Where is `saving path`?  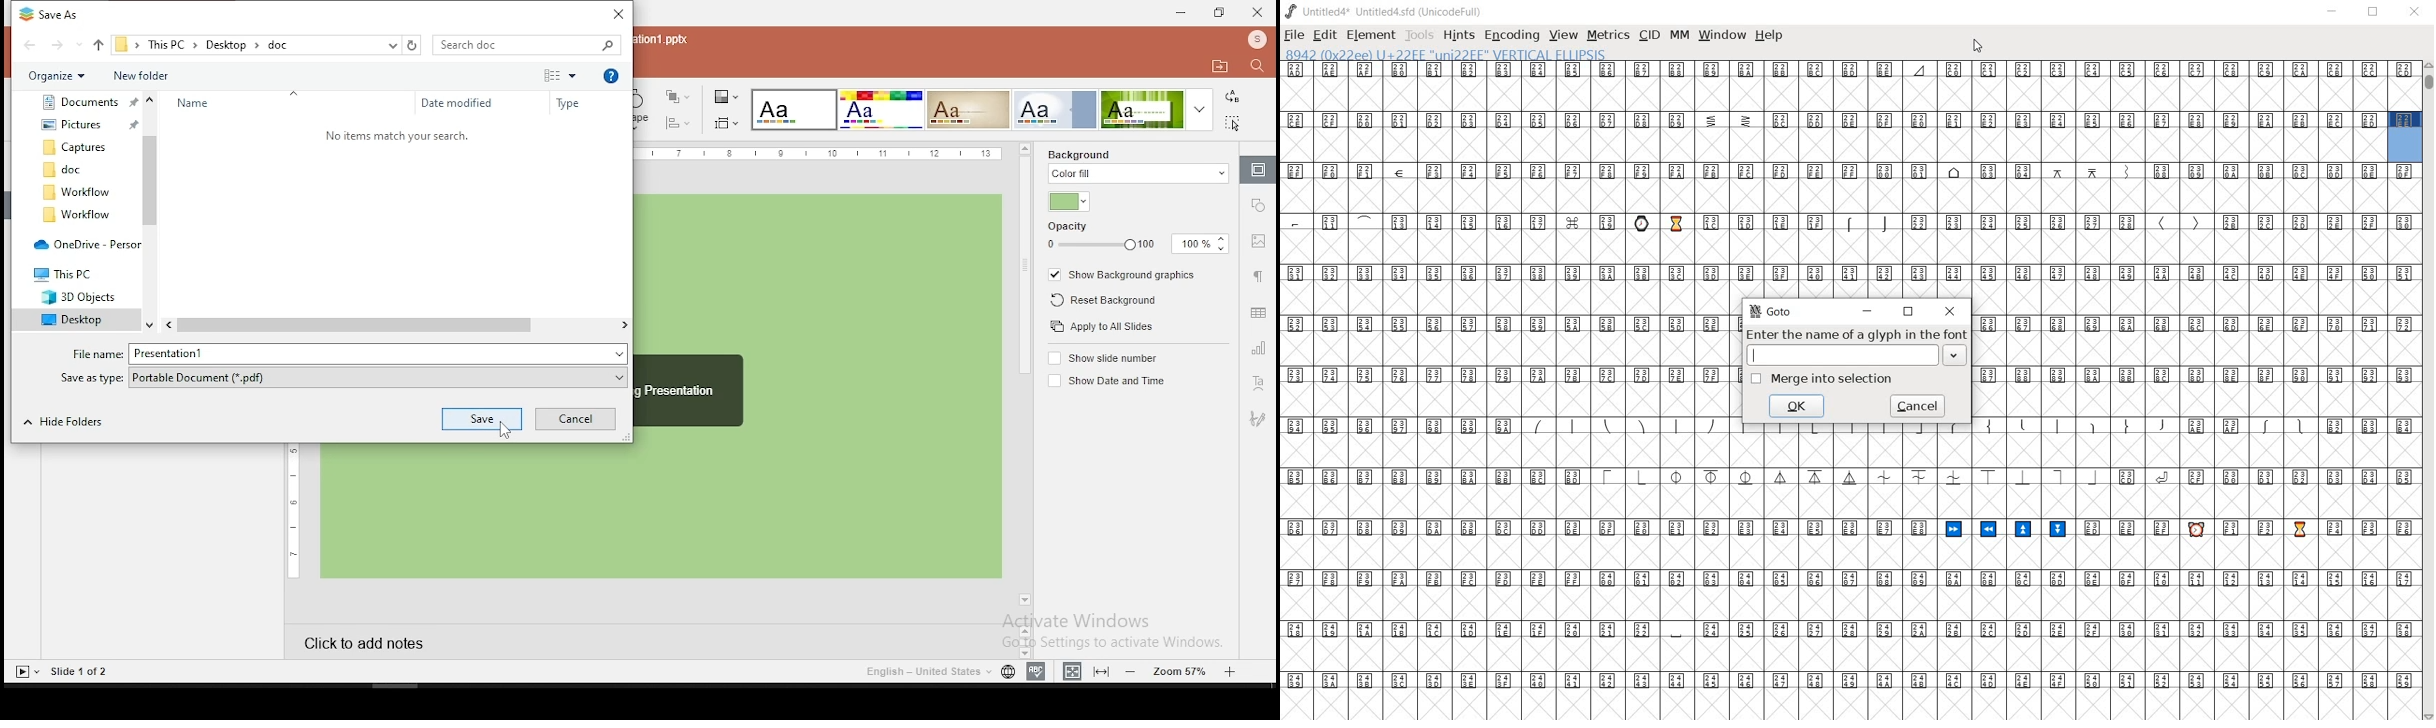 saving path is located at coordinates (247, 44).